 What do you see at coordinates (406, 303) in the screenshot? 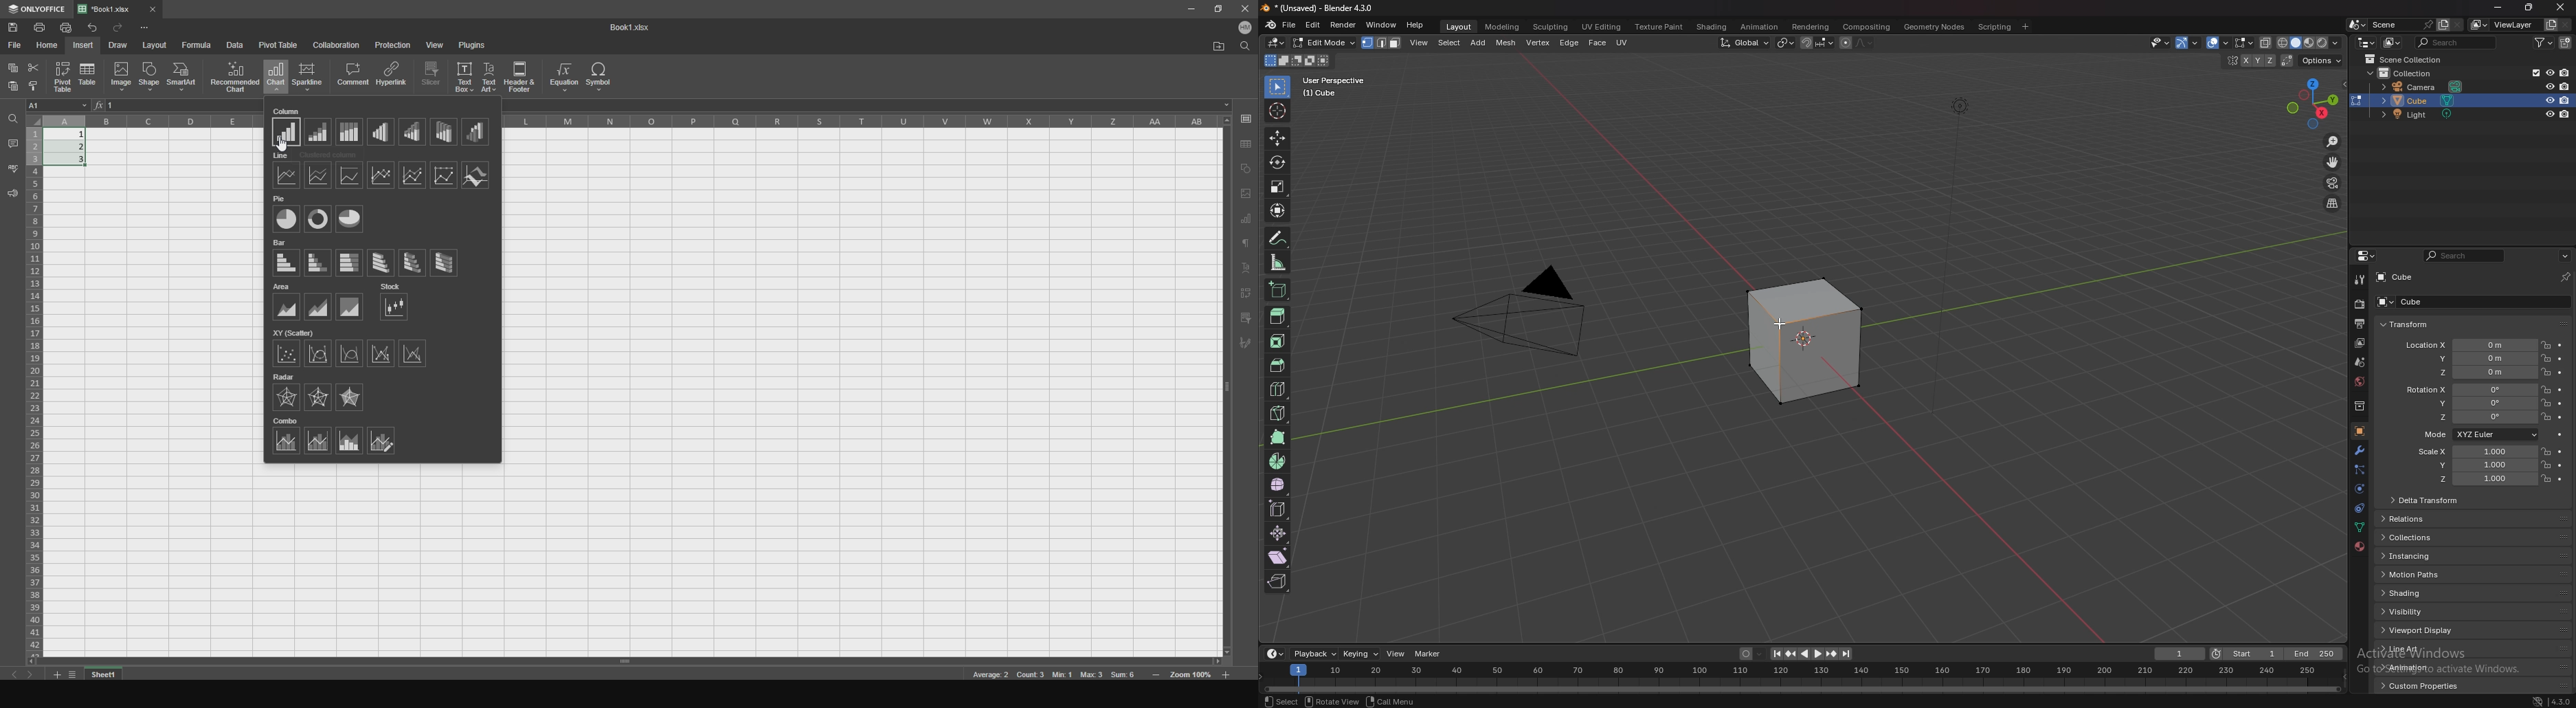
I see `stock` at bounding box center [406, 303].